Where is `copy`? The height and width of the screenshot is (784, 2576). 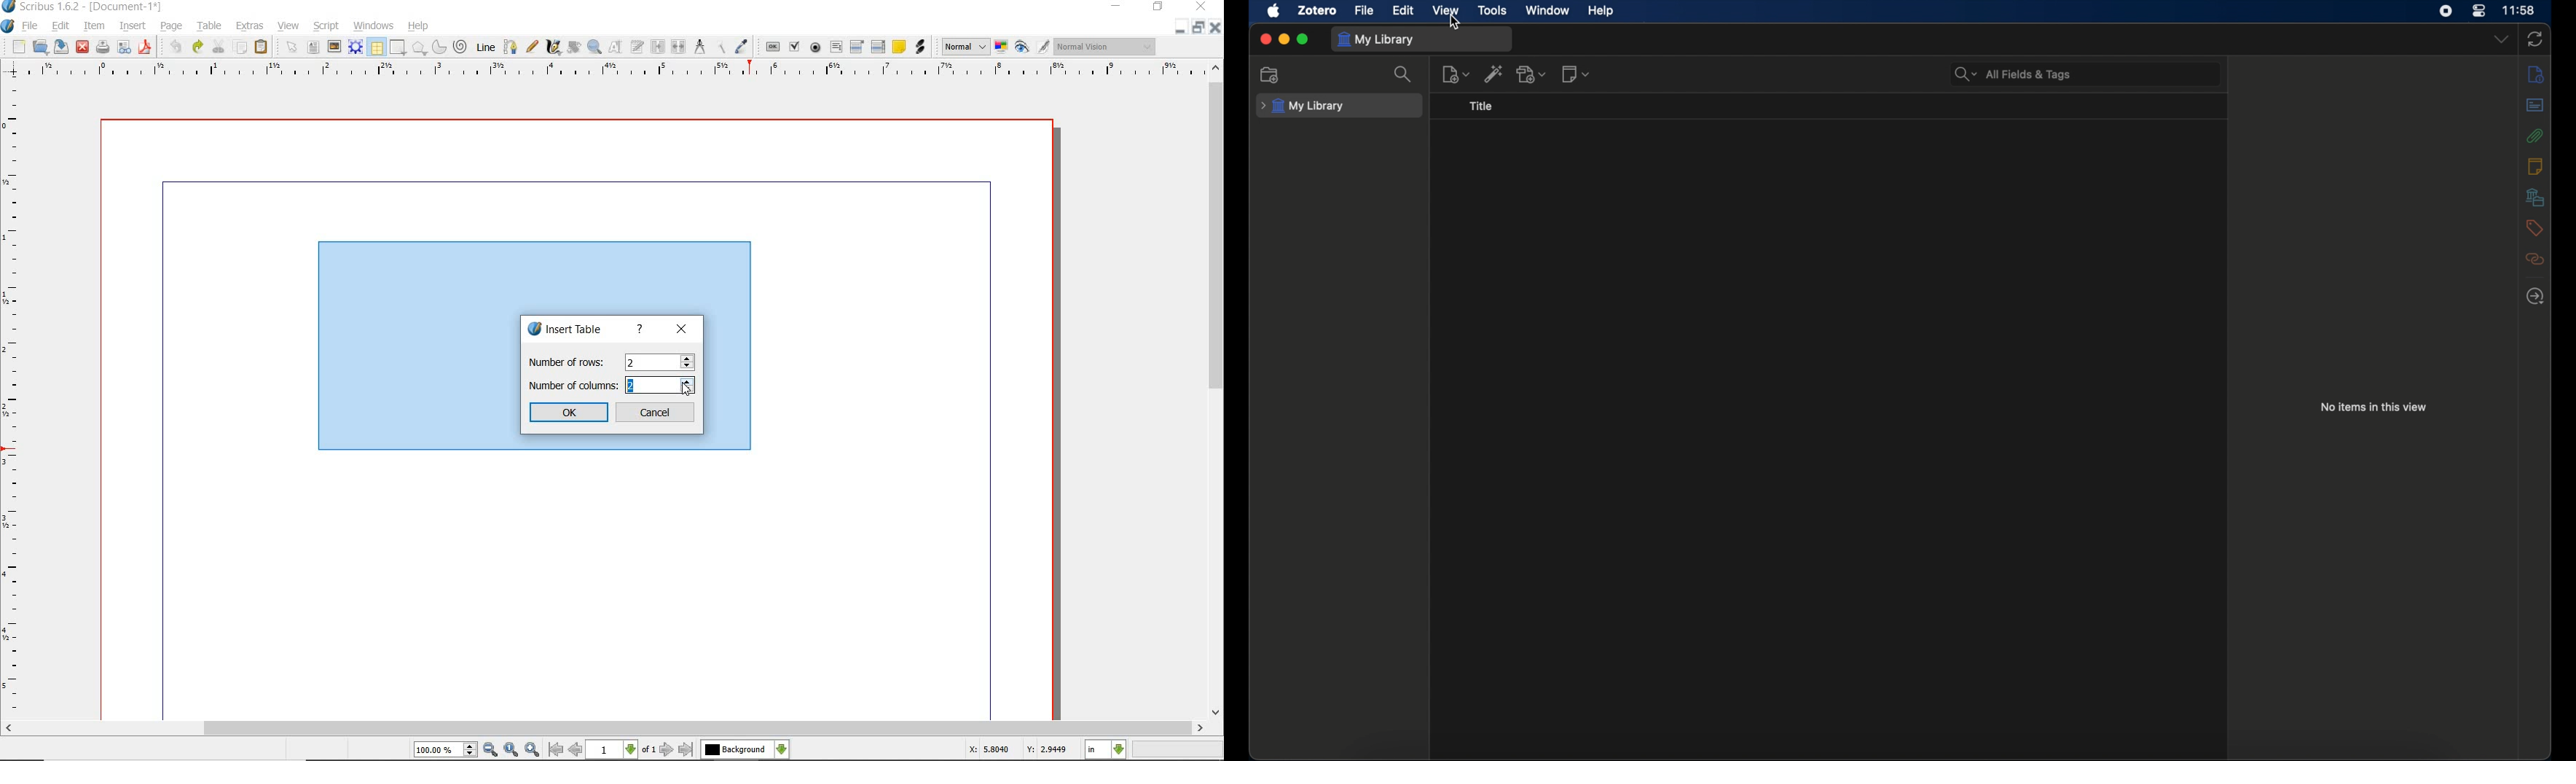
copy is located at coordinates (241, 48).